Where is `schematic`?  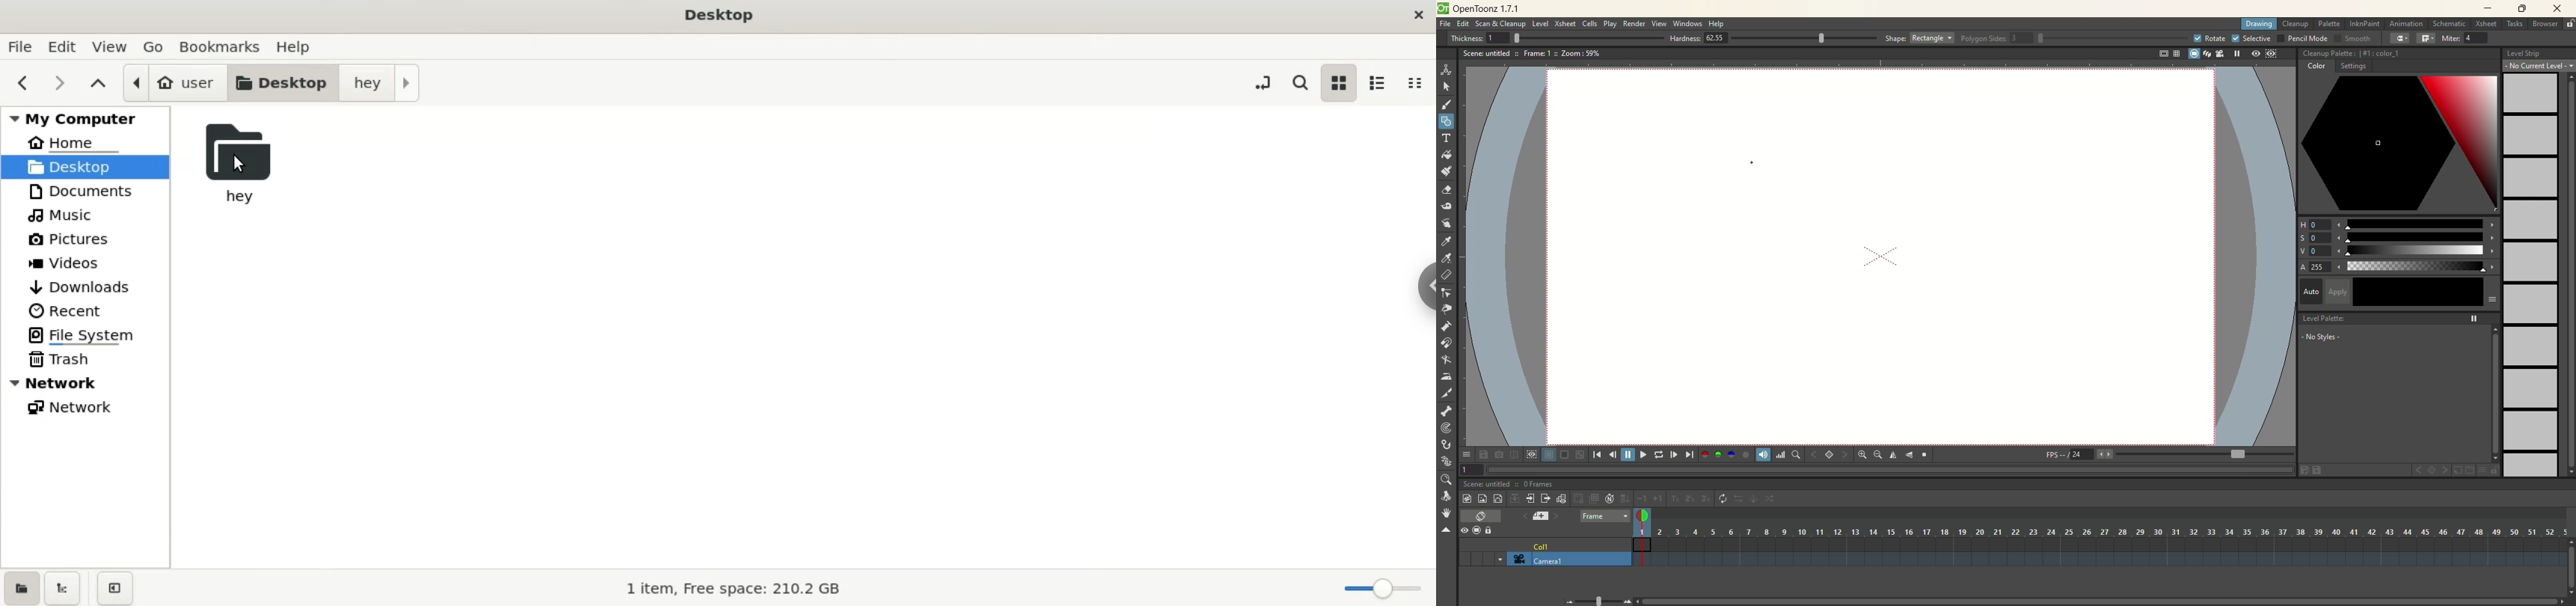 schematic is located at coordinates (2451, 23).